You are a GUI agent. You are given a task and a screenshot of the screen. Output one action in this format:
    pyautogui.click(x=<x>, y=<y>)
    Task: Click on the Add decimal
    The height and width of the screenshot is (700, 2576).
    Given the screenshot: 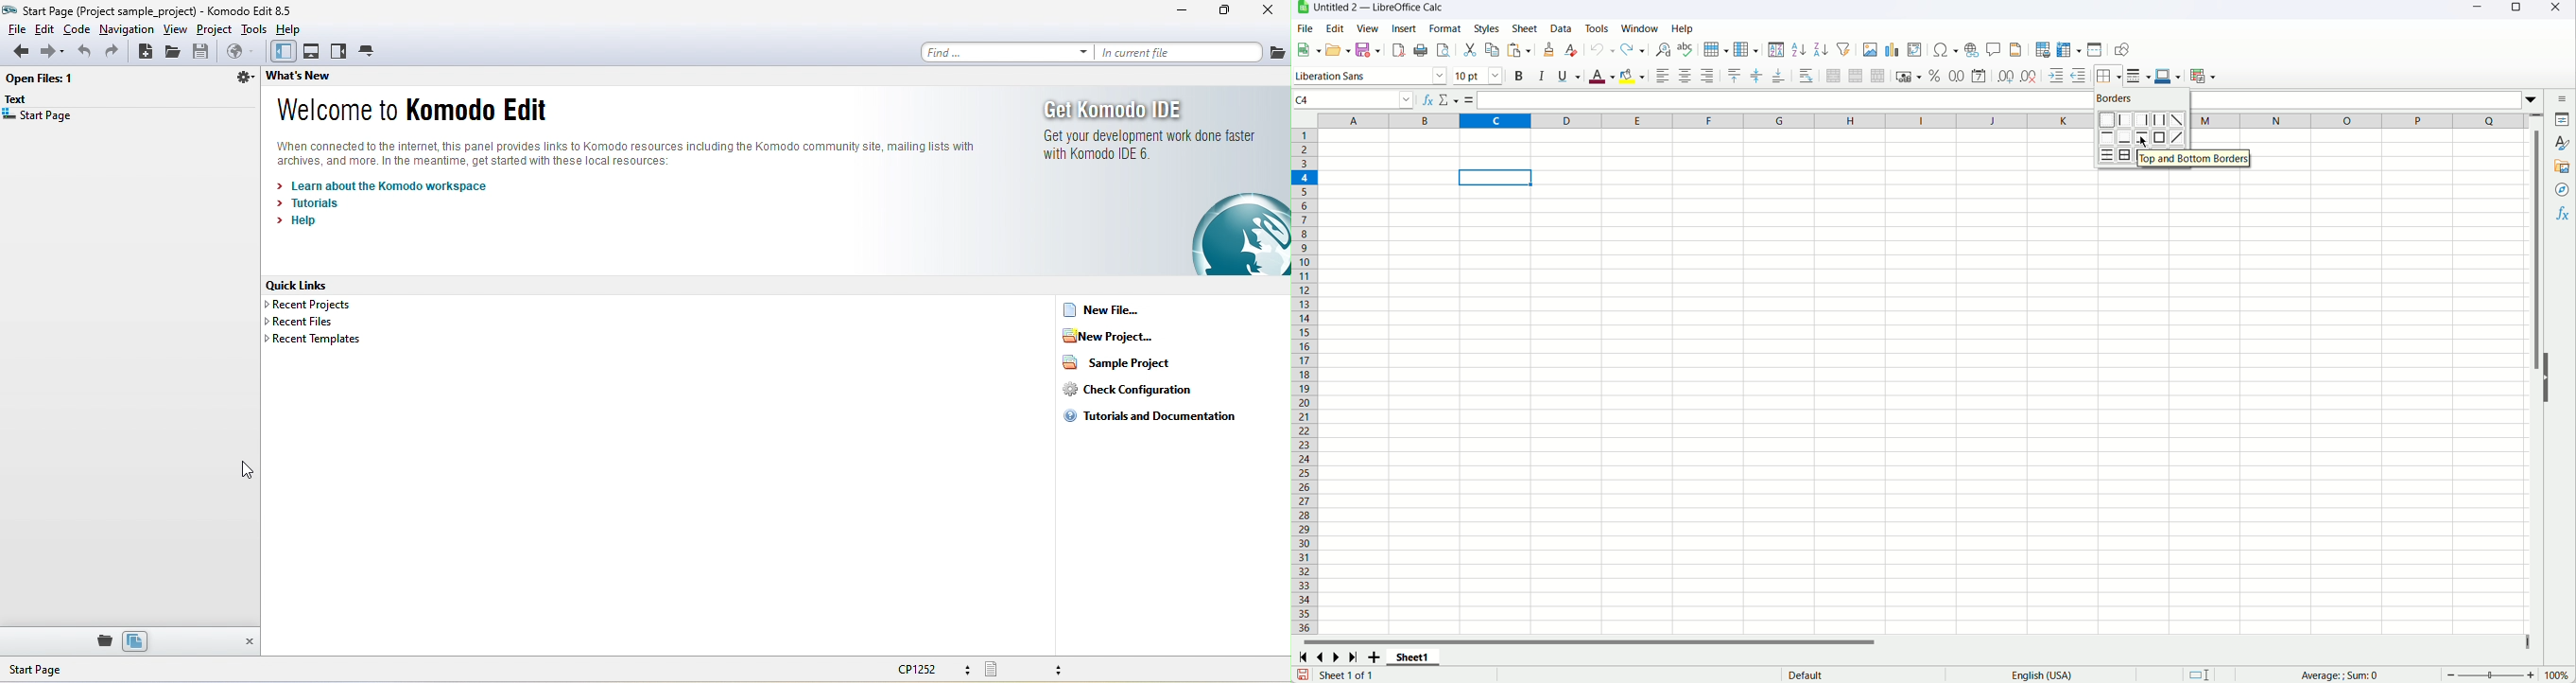 What is the action you would take?
    pyautogui.click(x=2006, y=75)
    